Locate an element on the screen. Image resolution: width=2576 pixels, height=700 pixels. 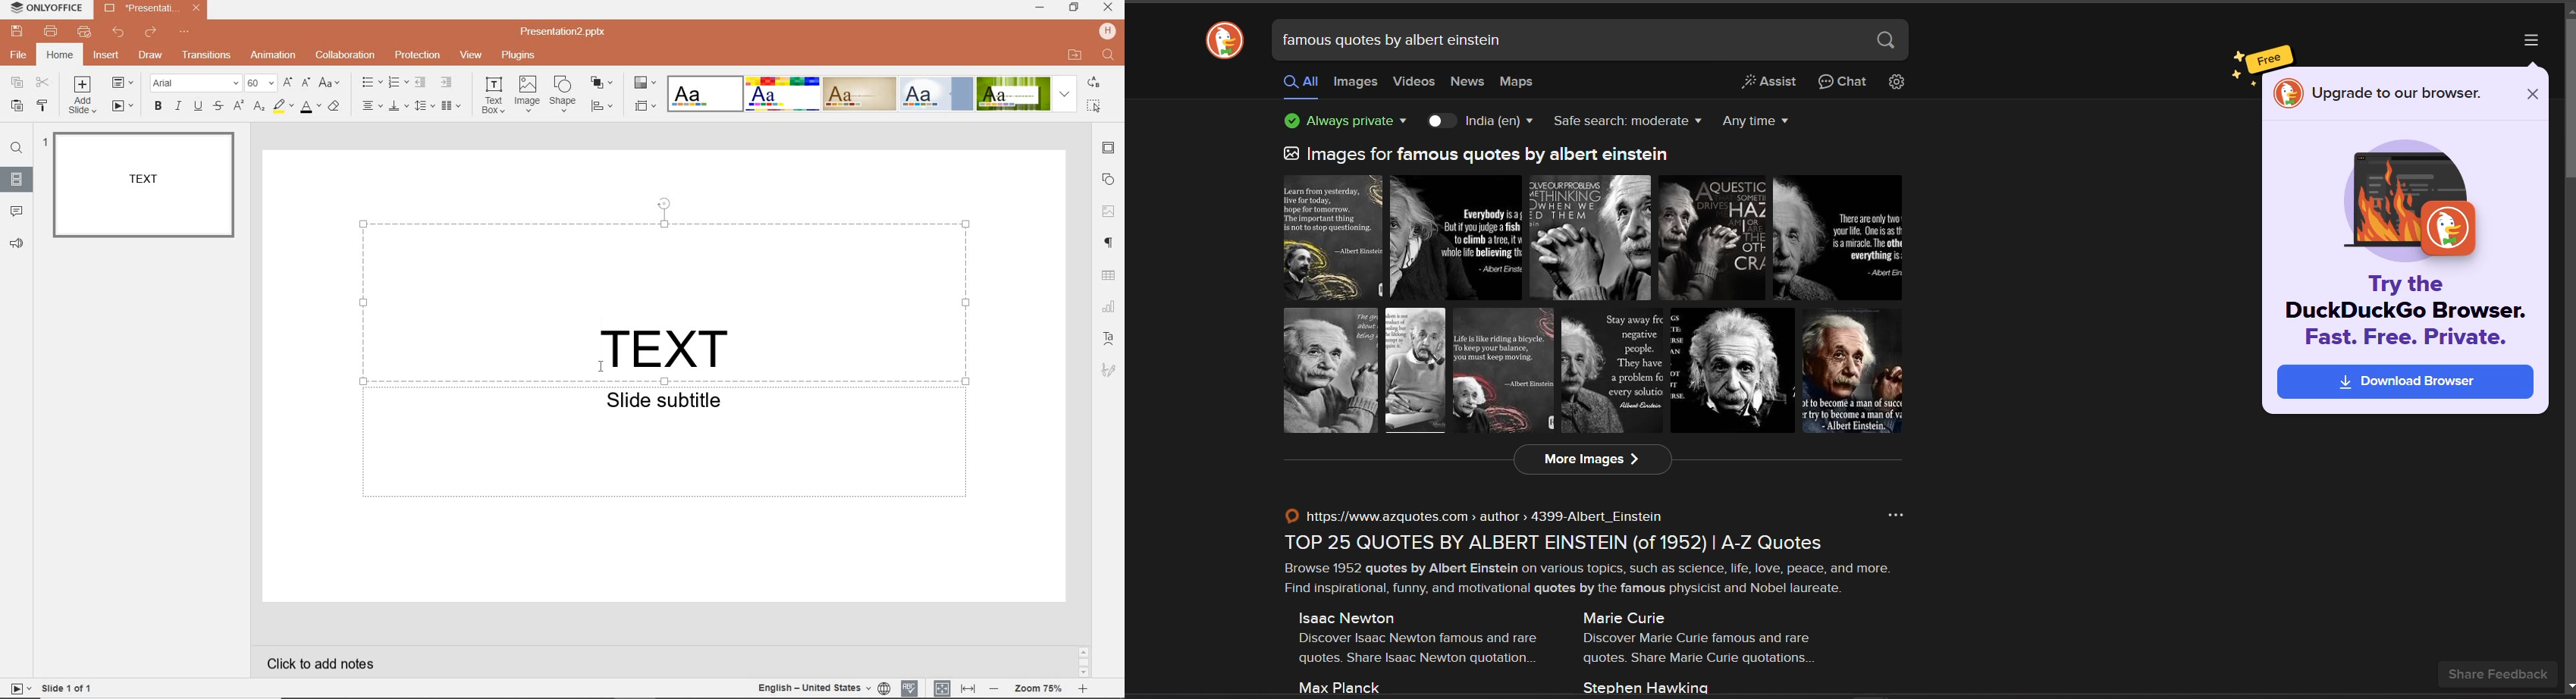
hp is located at coordinates (1108, 30).